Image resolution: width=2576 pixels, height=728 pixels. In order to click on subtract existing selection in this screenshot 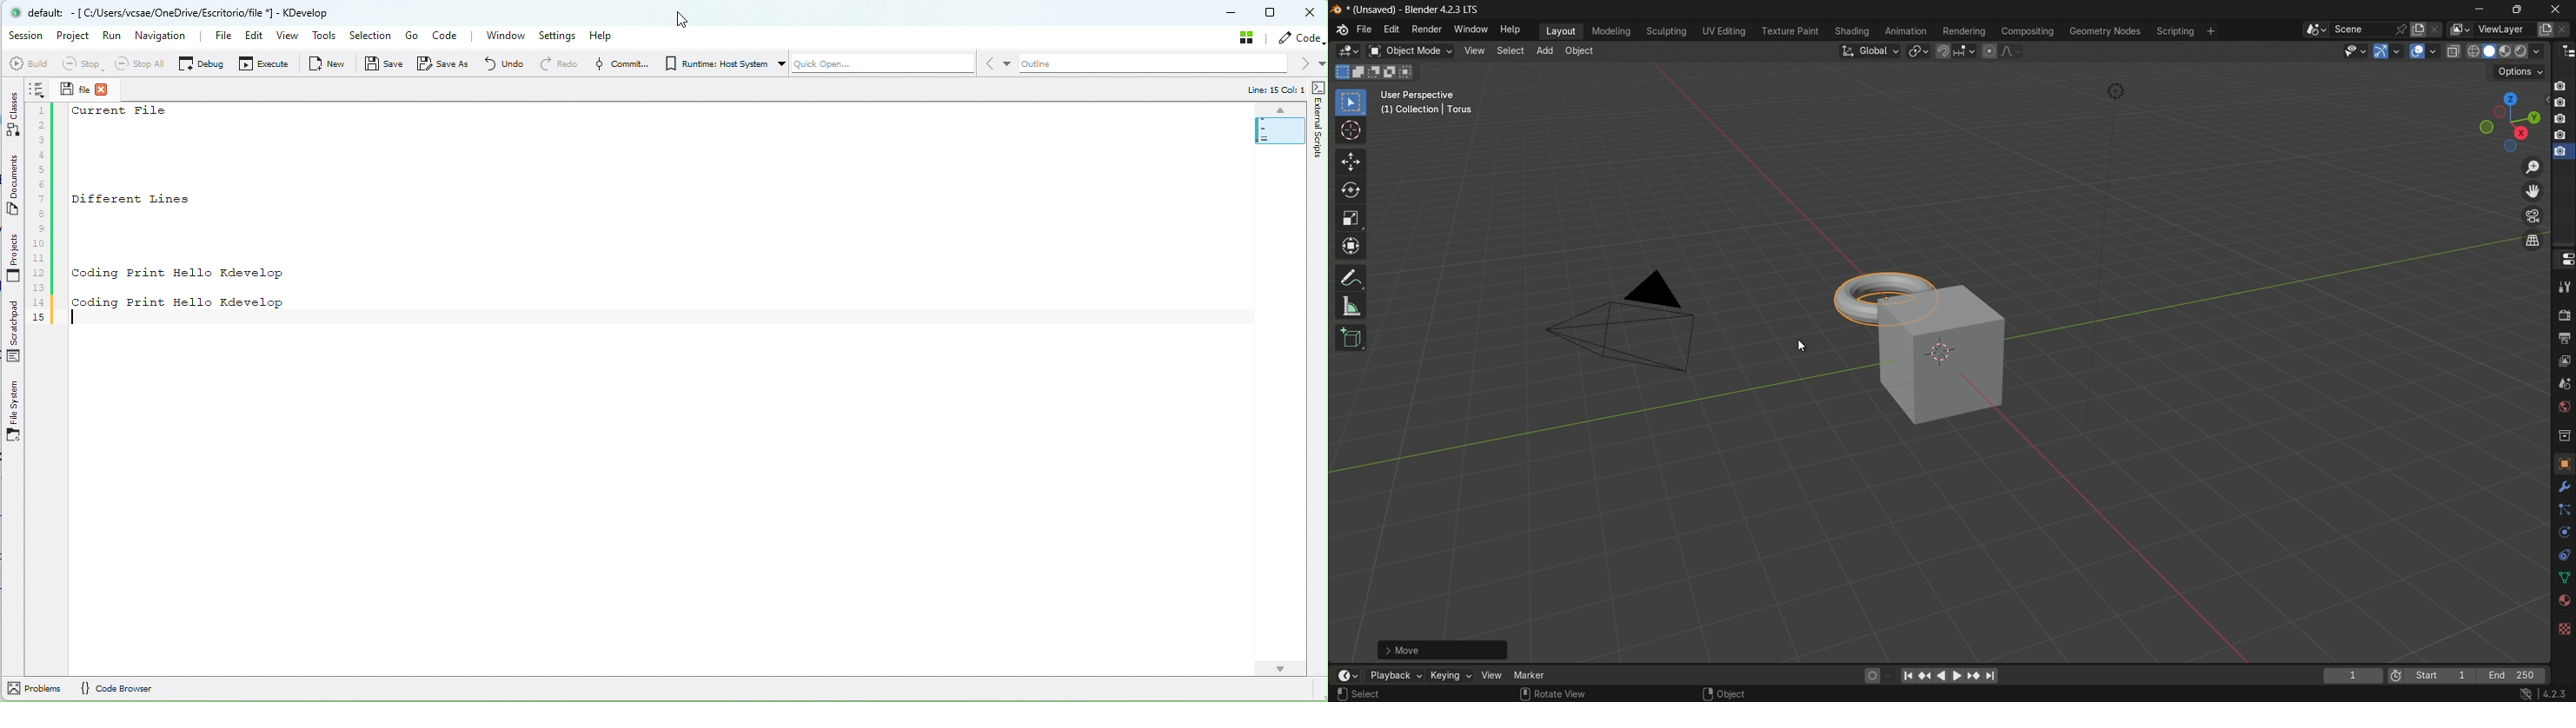, I will do `click(1377, 72)`.